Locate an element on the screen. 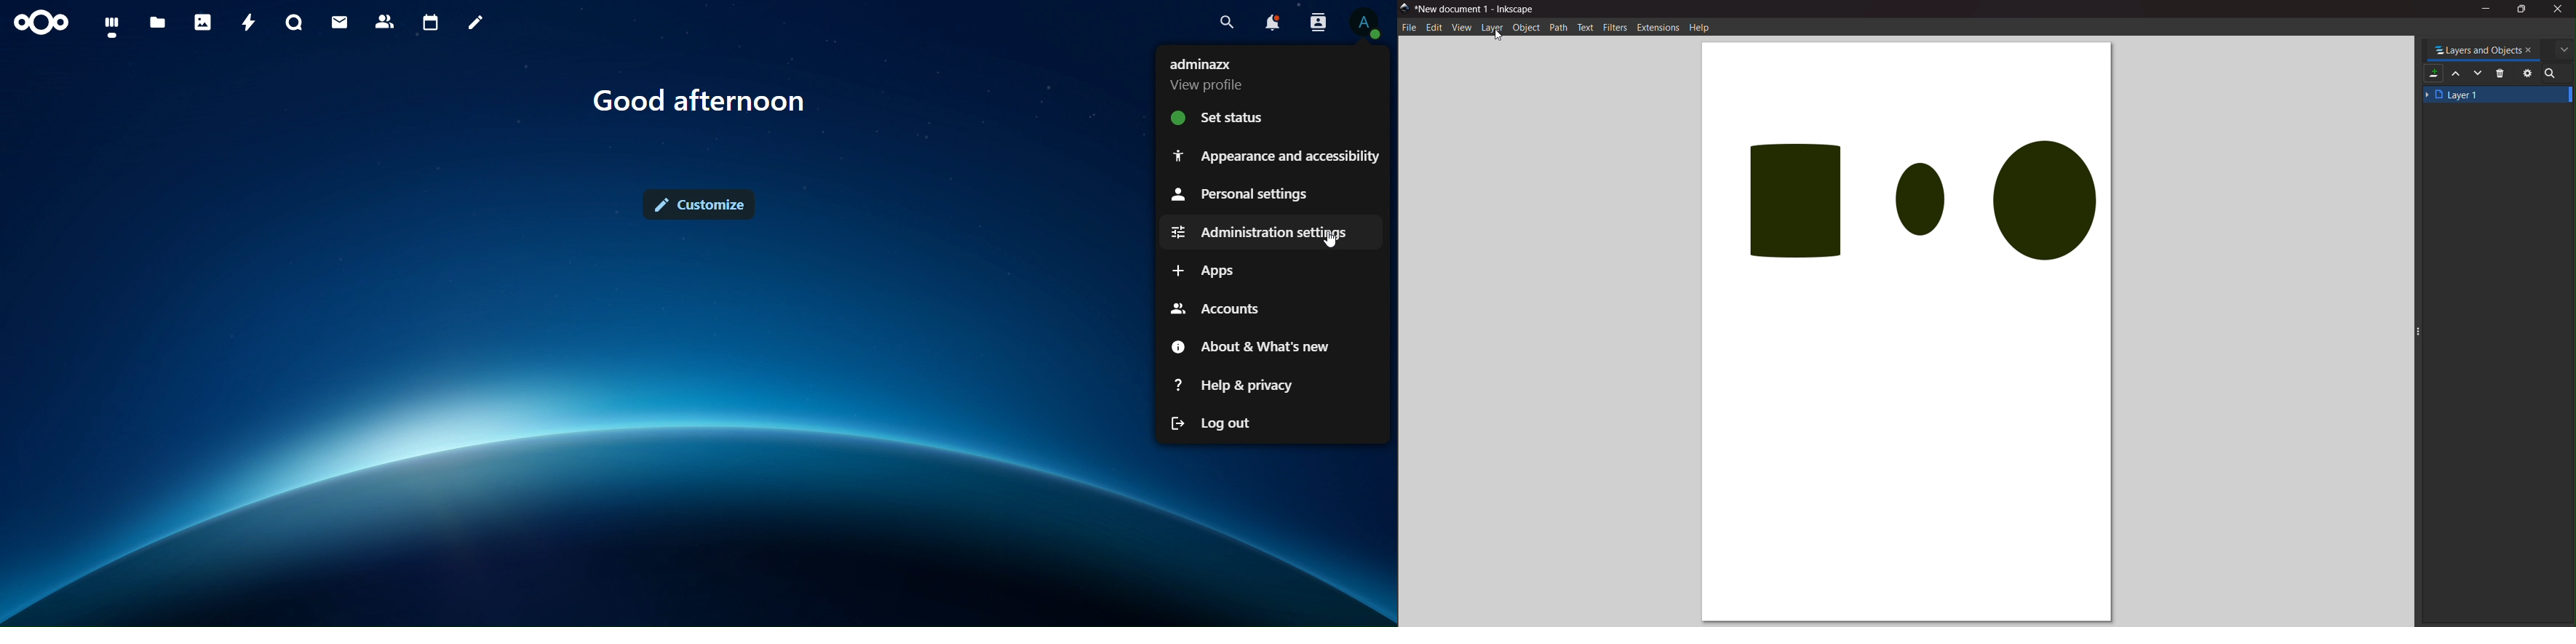 The height and width of the screenshot is (644, 2576). layer 1 is located at coordinates (2498, 95).